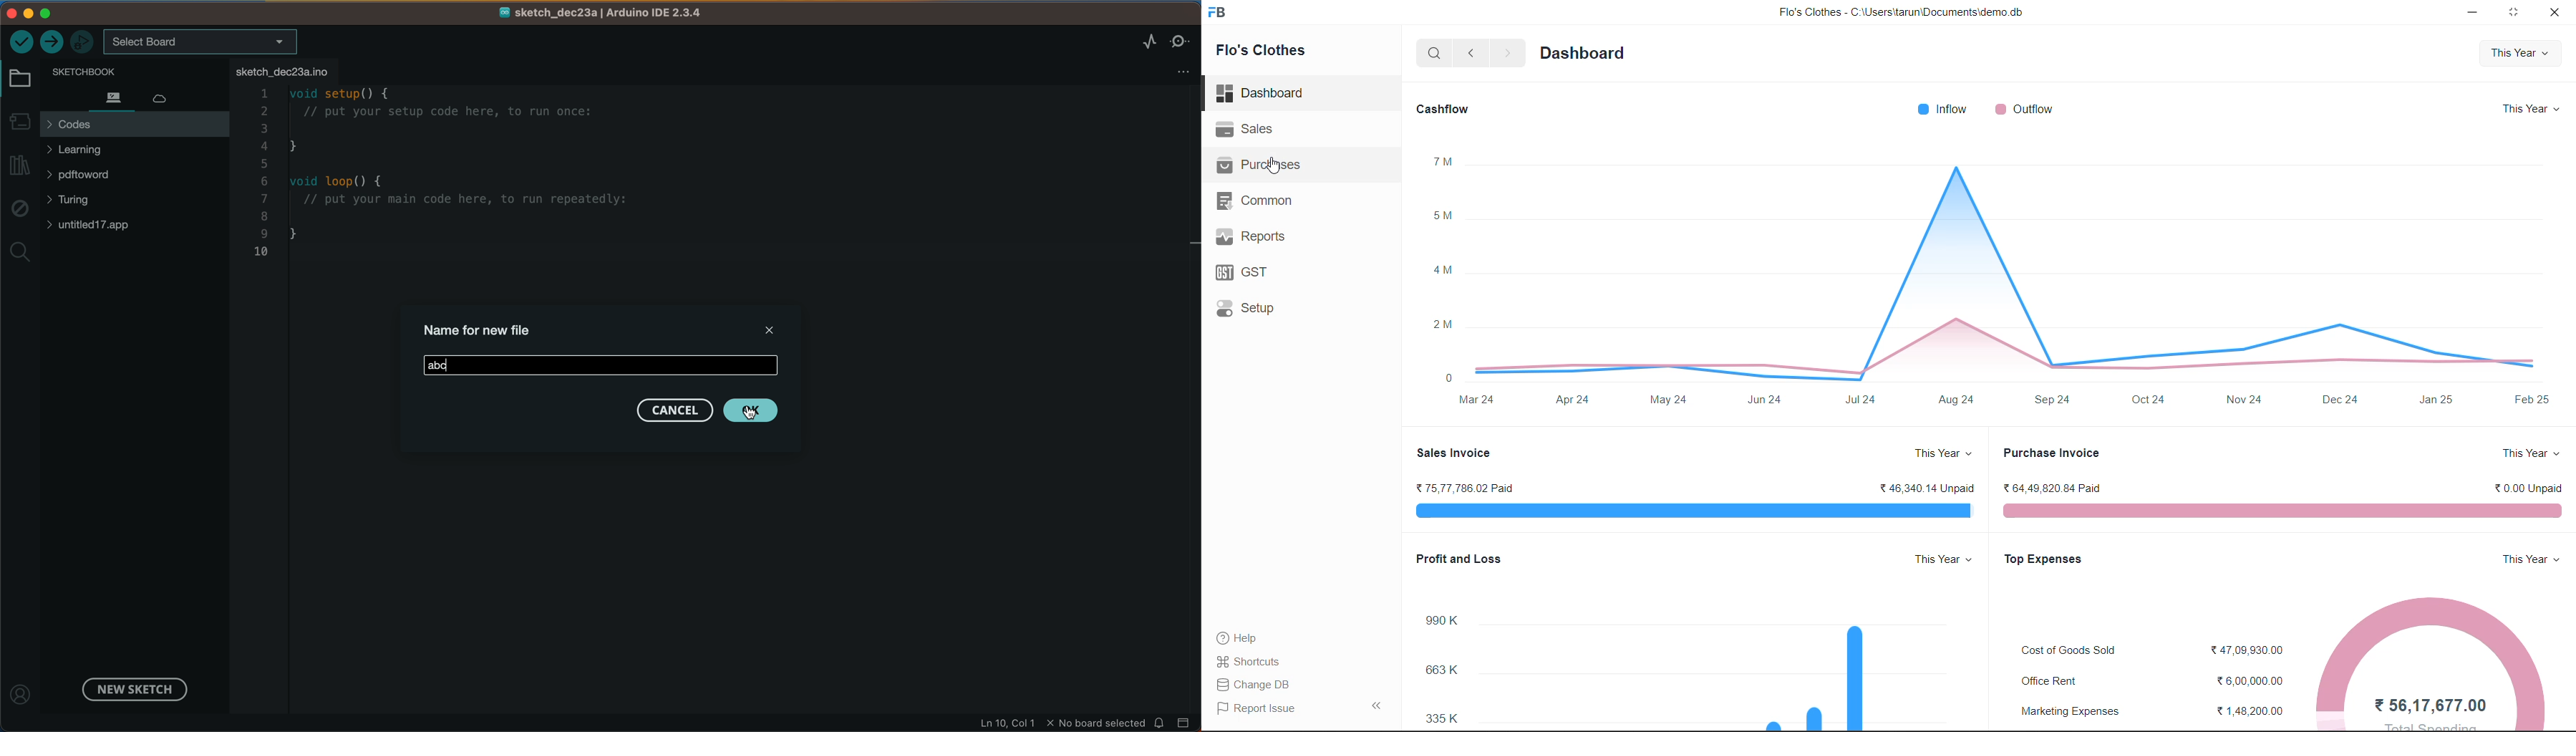 This screenshot has height=756, width=2576. I want to click on Flo's Clothes, so click(1270, 52).